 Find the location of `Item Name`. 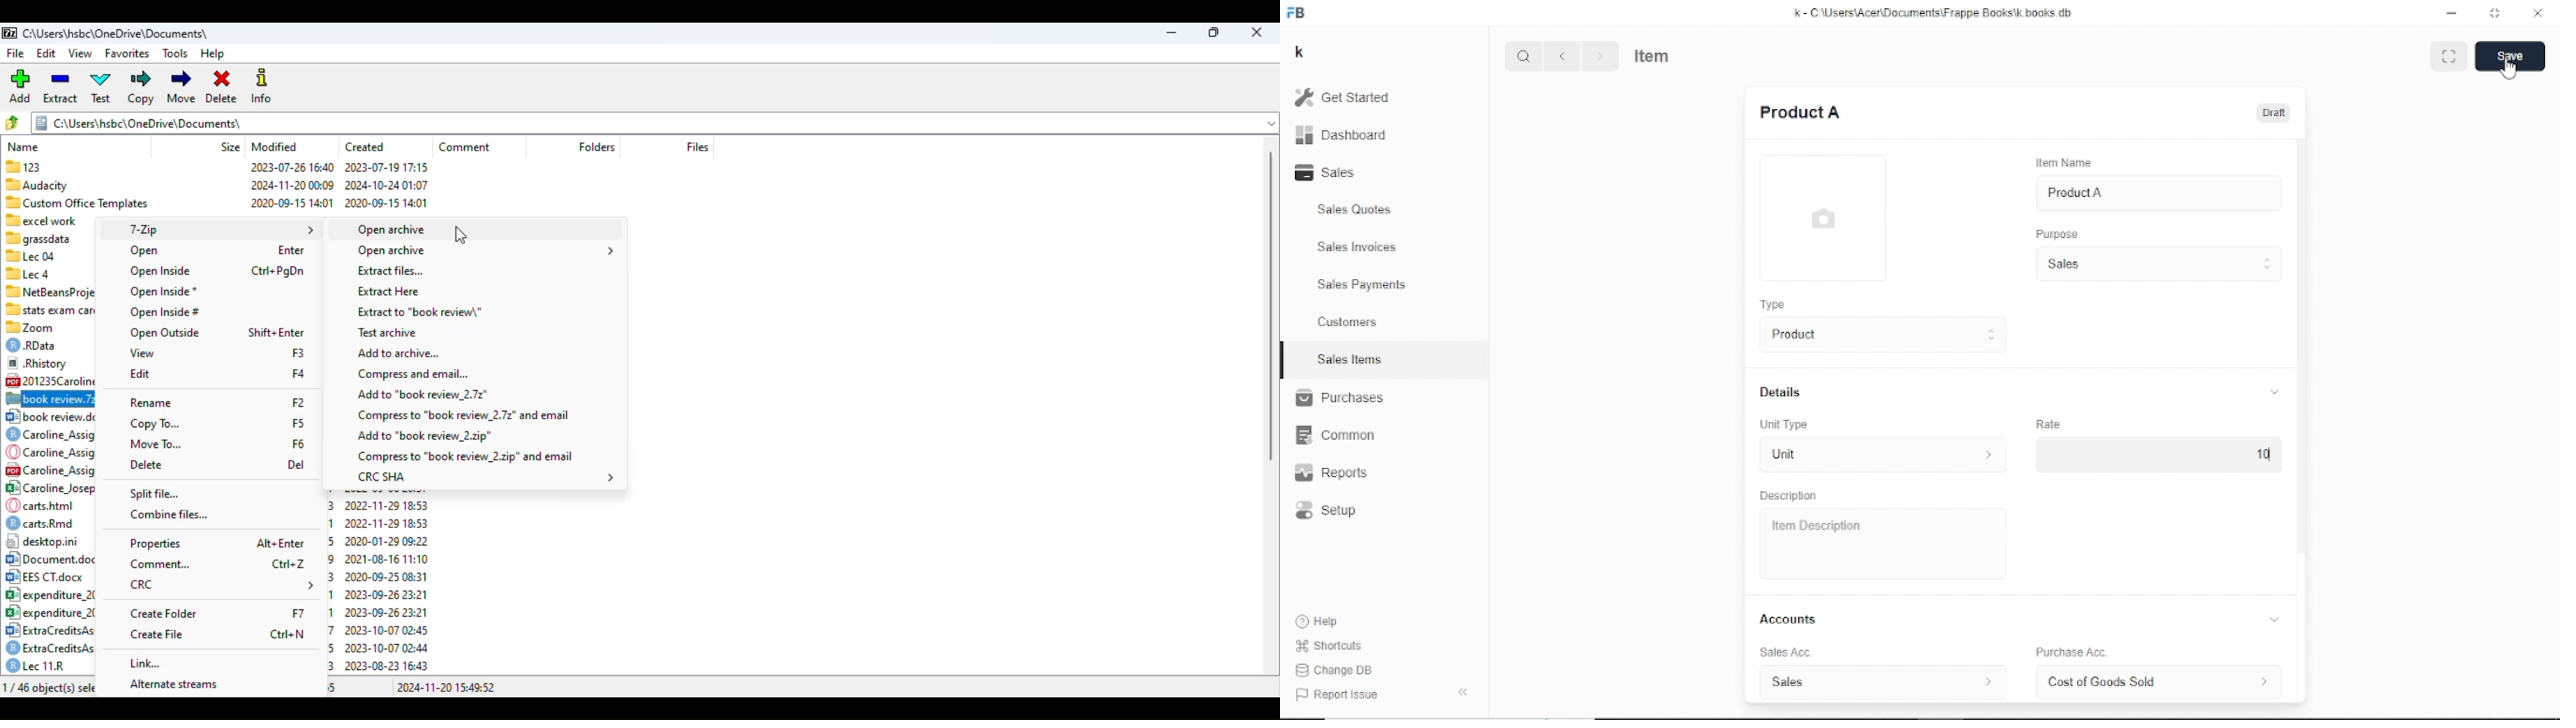

Item Name is located at coordinates (2062, 163).